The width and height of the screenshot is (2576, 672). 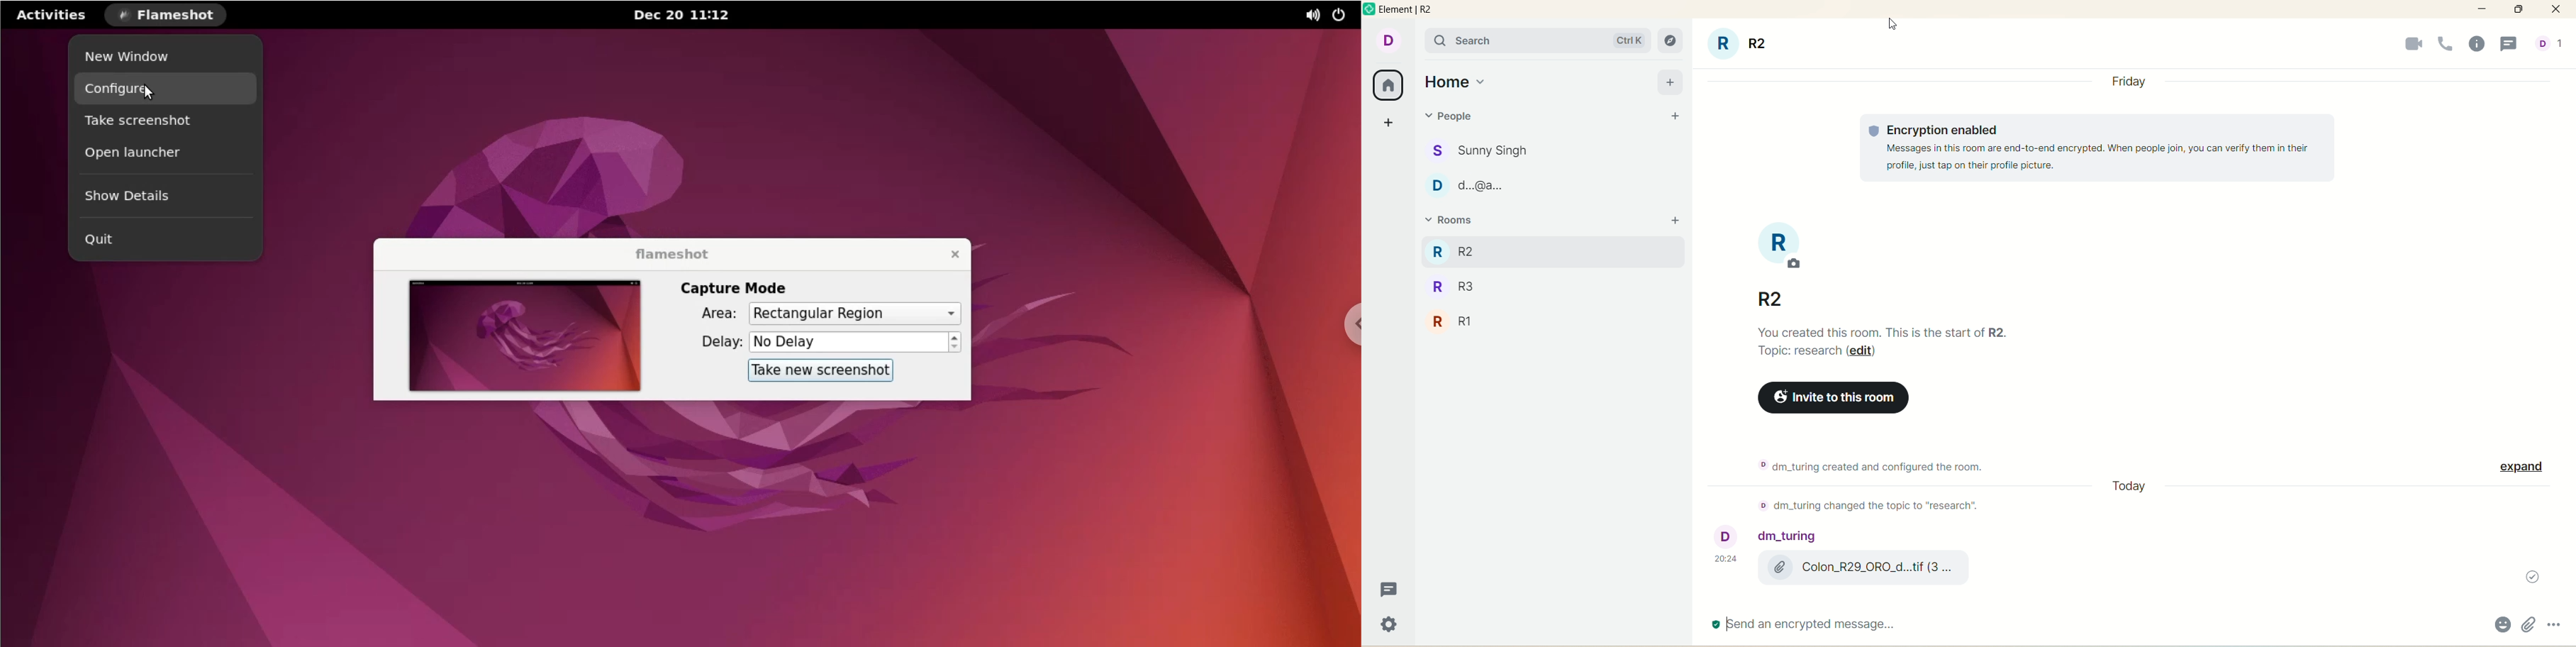 I want to click on , so click(x=1858, y=506).